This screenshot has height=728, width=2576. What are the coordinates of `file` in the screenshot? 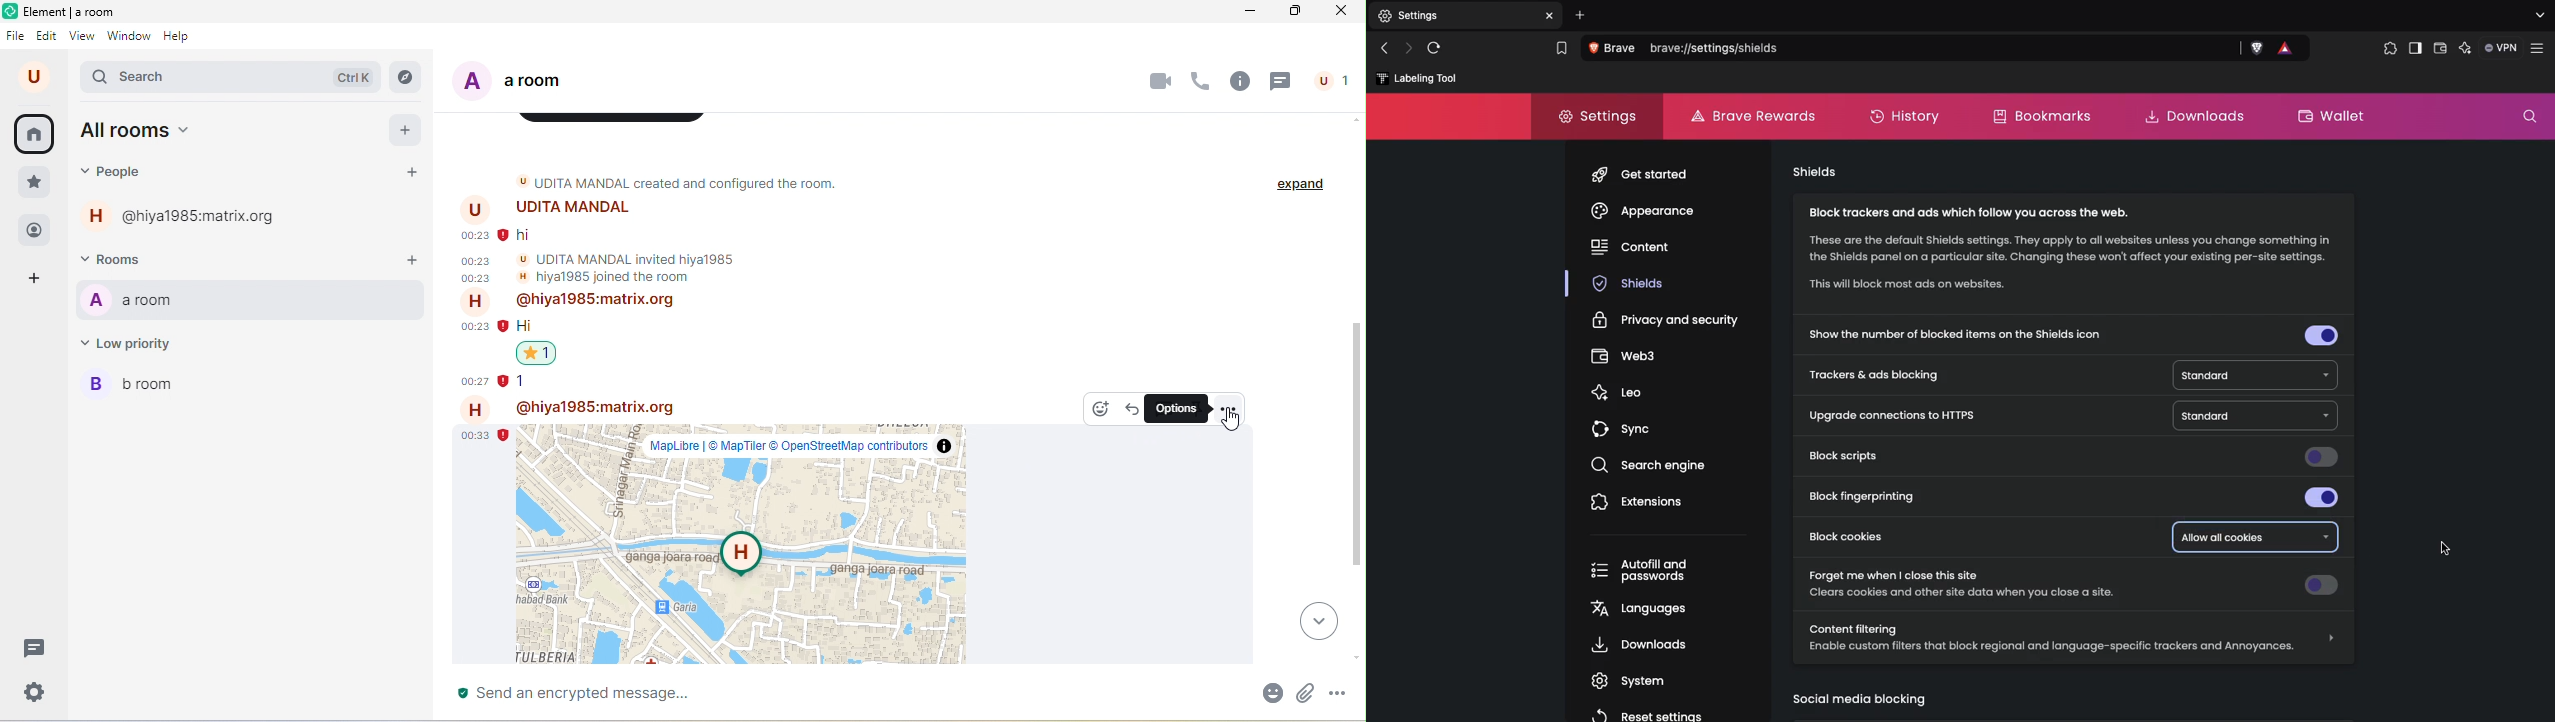 It's located at (16, 36).